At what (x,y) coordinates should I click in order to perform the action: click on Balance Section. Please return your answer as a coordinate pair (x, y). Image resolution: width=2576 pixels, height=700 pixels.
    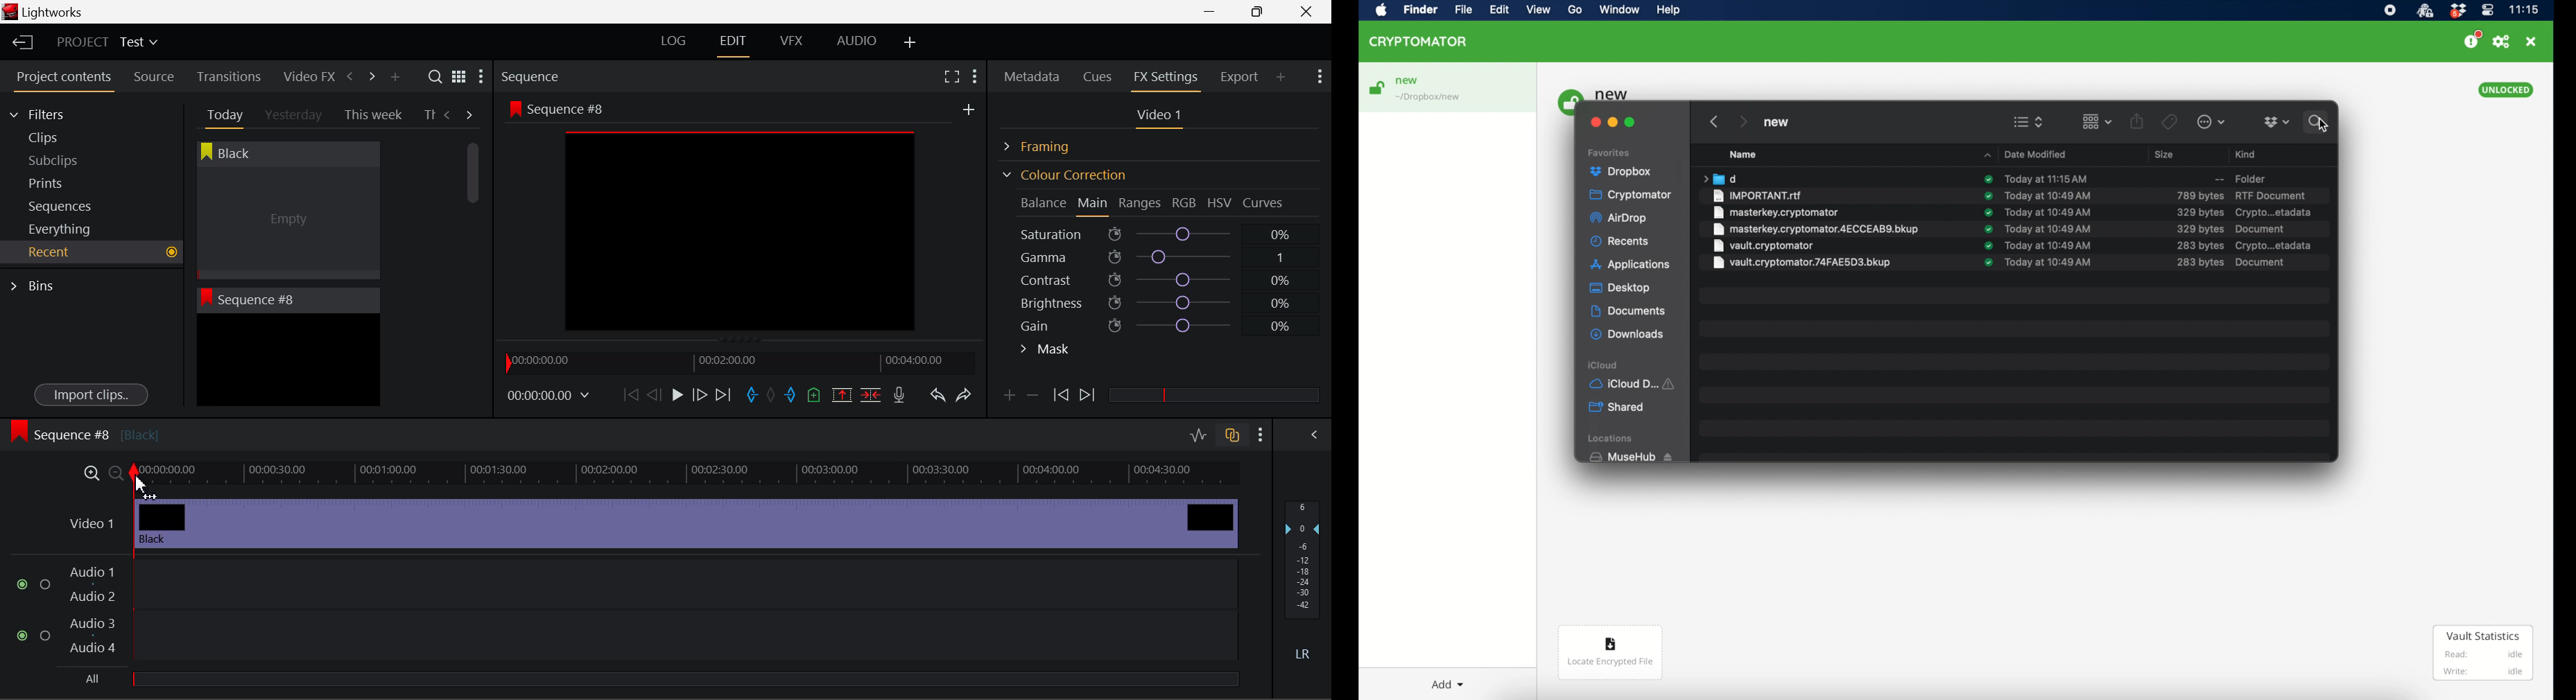
    Looking at the image, I should click on (1045, 202).